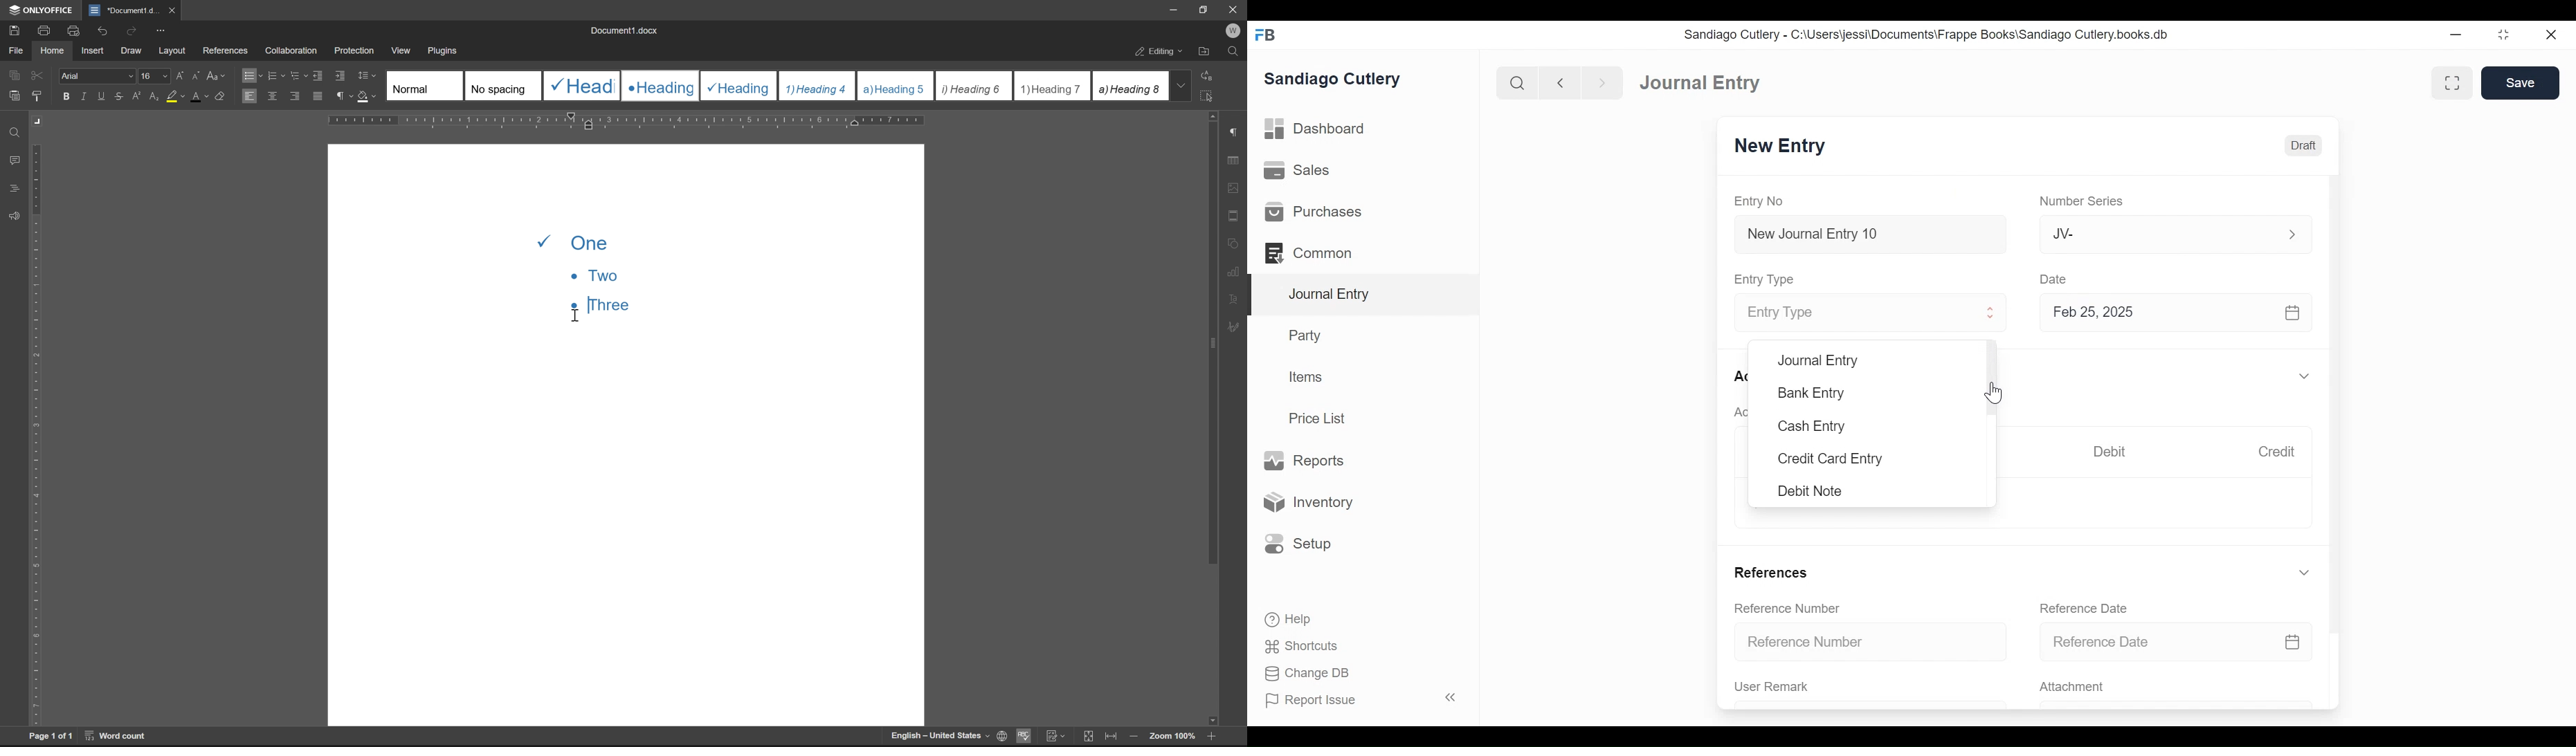 Image resolution: width=2576 pixels, height=756 pixels. Describe the element at coordinates (1209, 95) in the screenshot. I see `select all` at that location.